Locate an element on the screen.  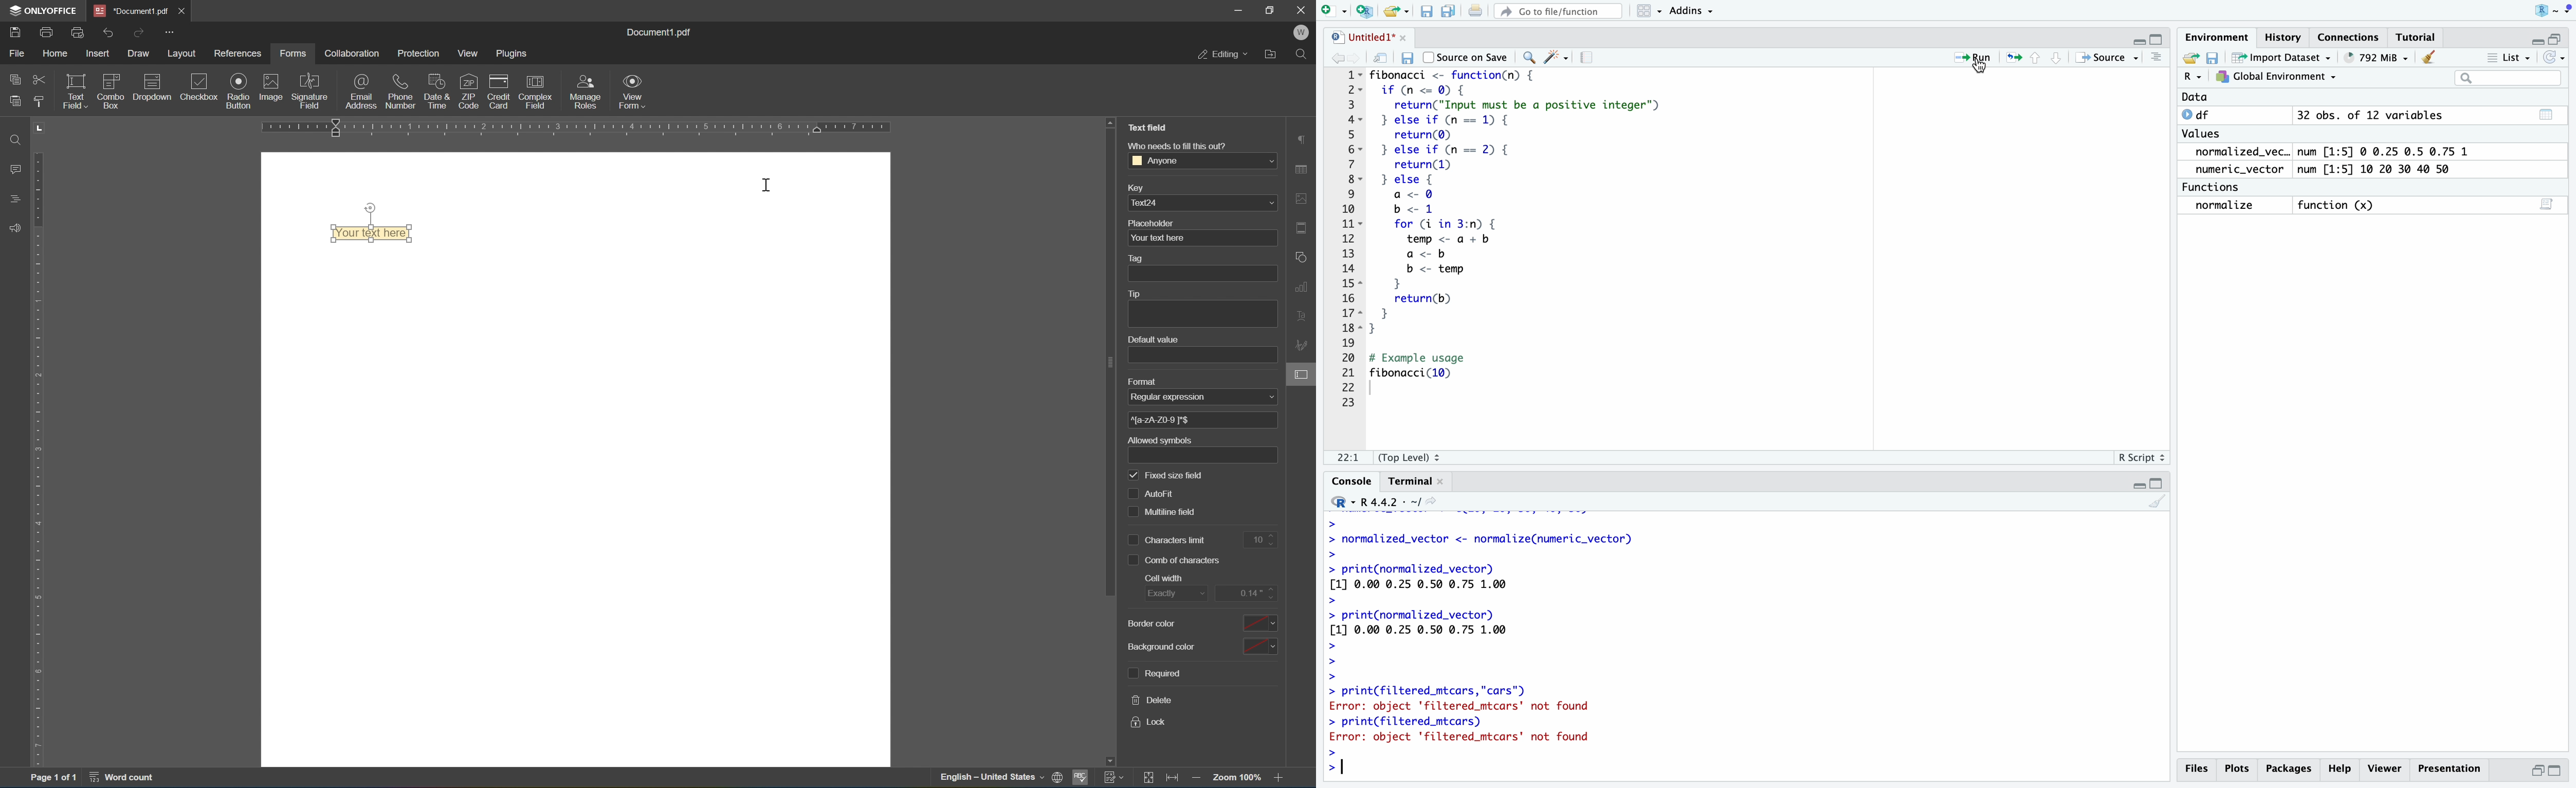
comb of characters is located at coordinates (1175, 561).